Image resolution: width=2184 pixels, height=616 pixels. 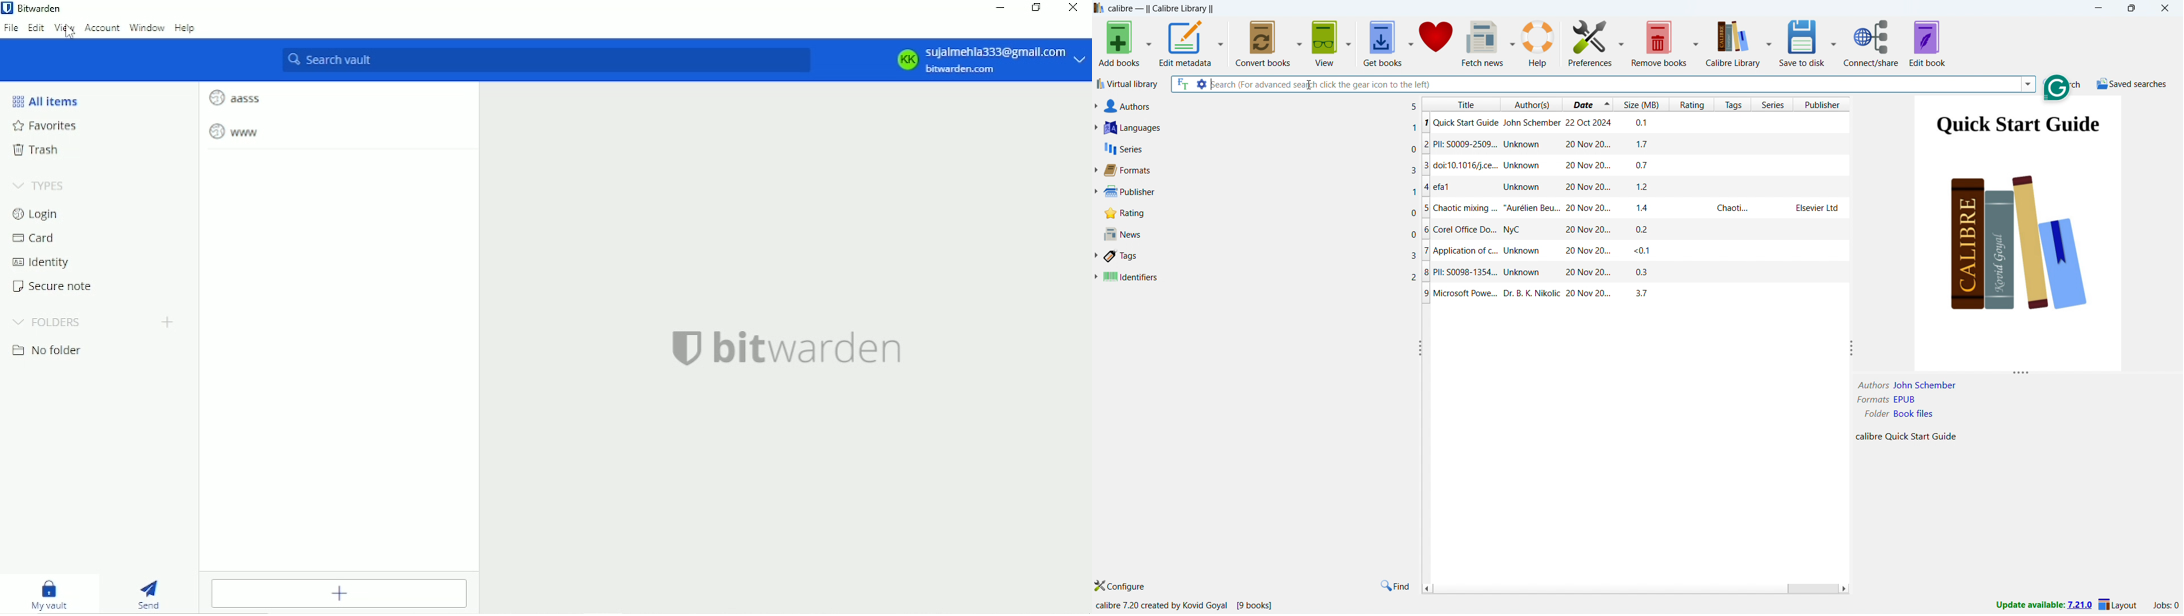 What do you see at coordinates (1915, 401) in the screenshot?
I see `EPUB` at bounding box center [1915, 401].